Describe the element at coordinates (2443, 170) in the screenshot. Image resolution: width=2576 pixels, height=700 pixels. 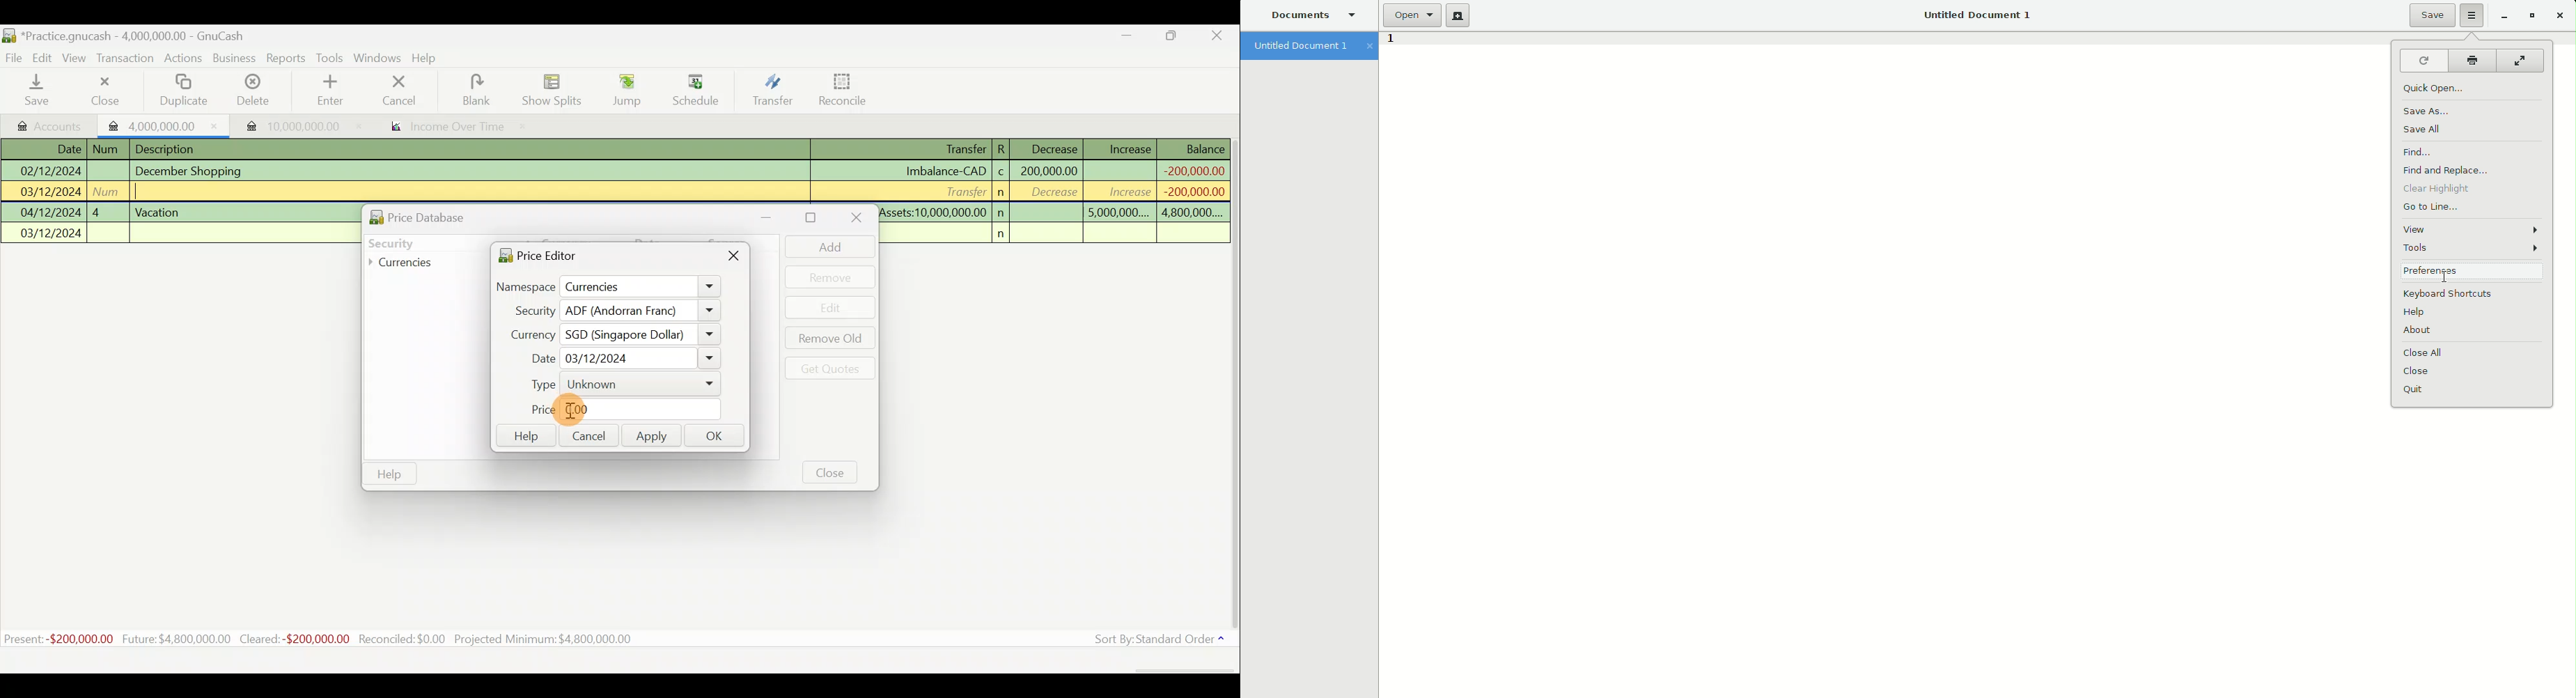
I see `Find and Replace` at that location.